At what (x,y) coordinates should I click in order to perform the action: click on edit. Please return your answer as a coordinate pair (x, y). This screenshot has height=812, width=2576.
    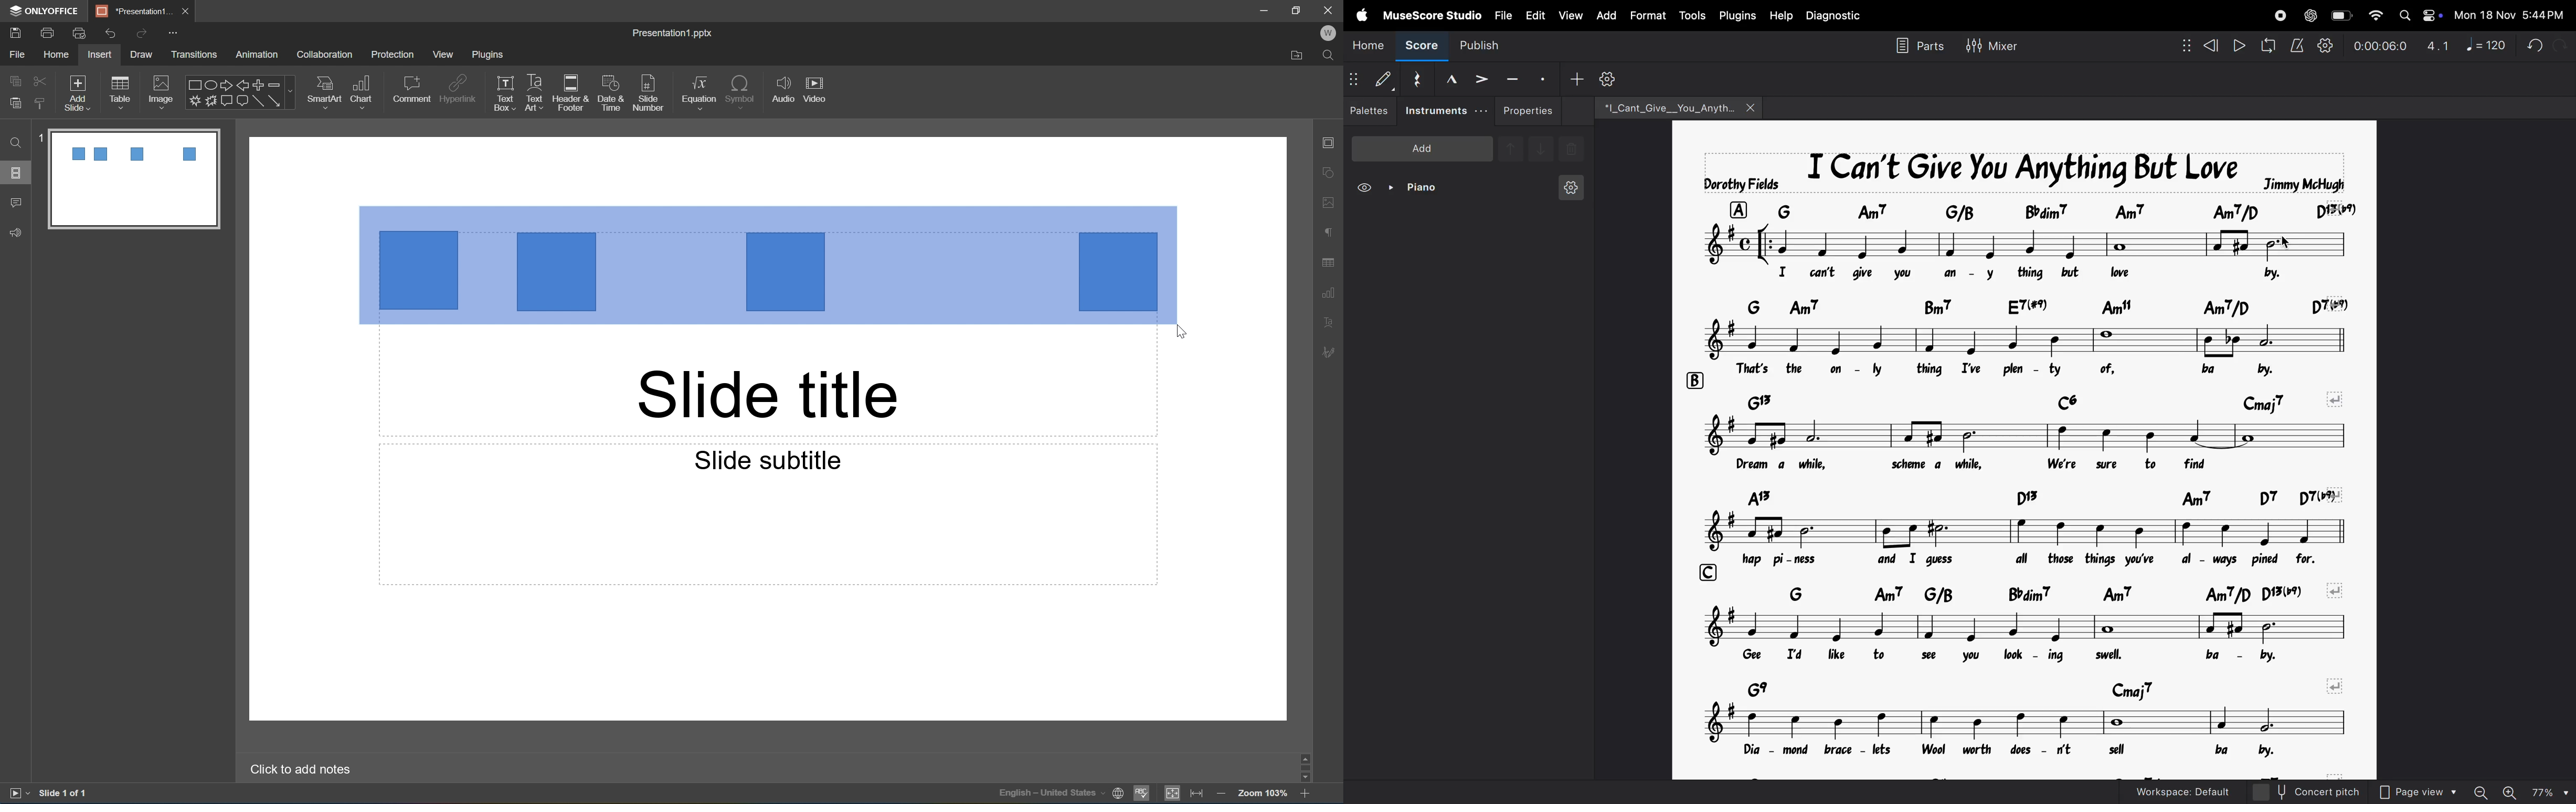
    Looking at the image, I should click on (1535, 16).